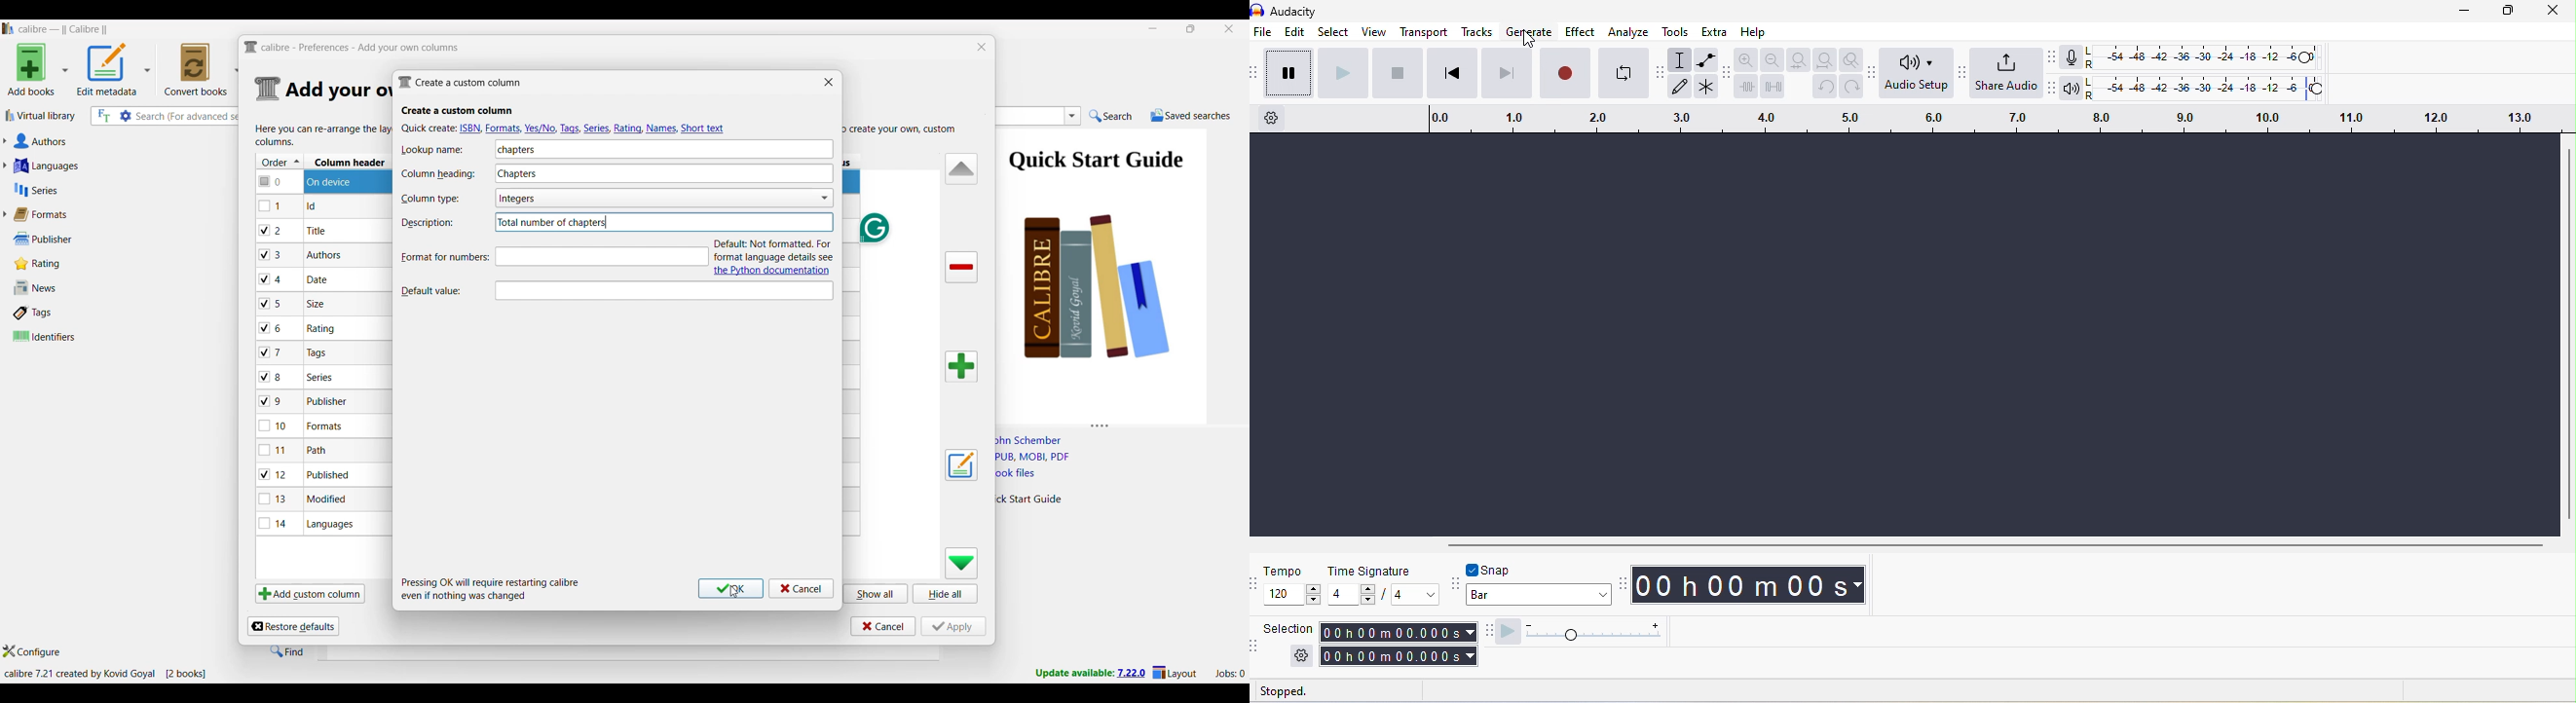 The width and height of the screenshot is (2576, 728). I want to click on trim audio outside selection, so click(1746, 86).